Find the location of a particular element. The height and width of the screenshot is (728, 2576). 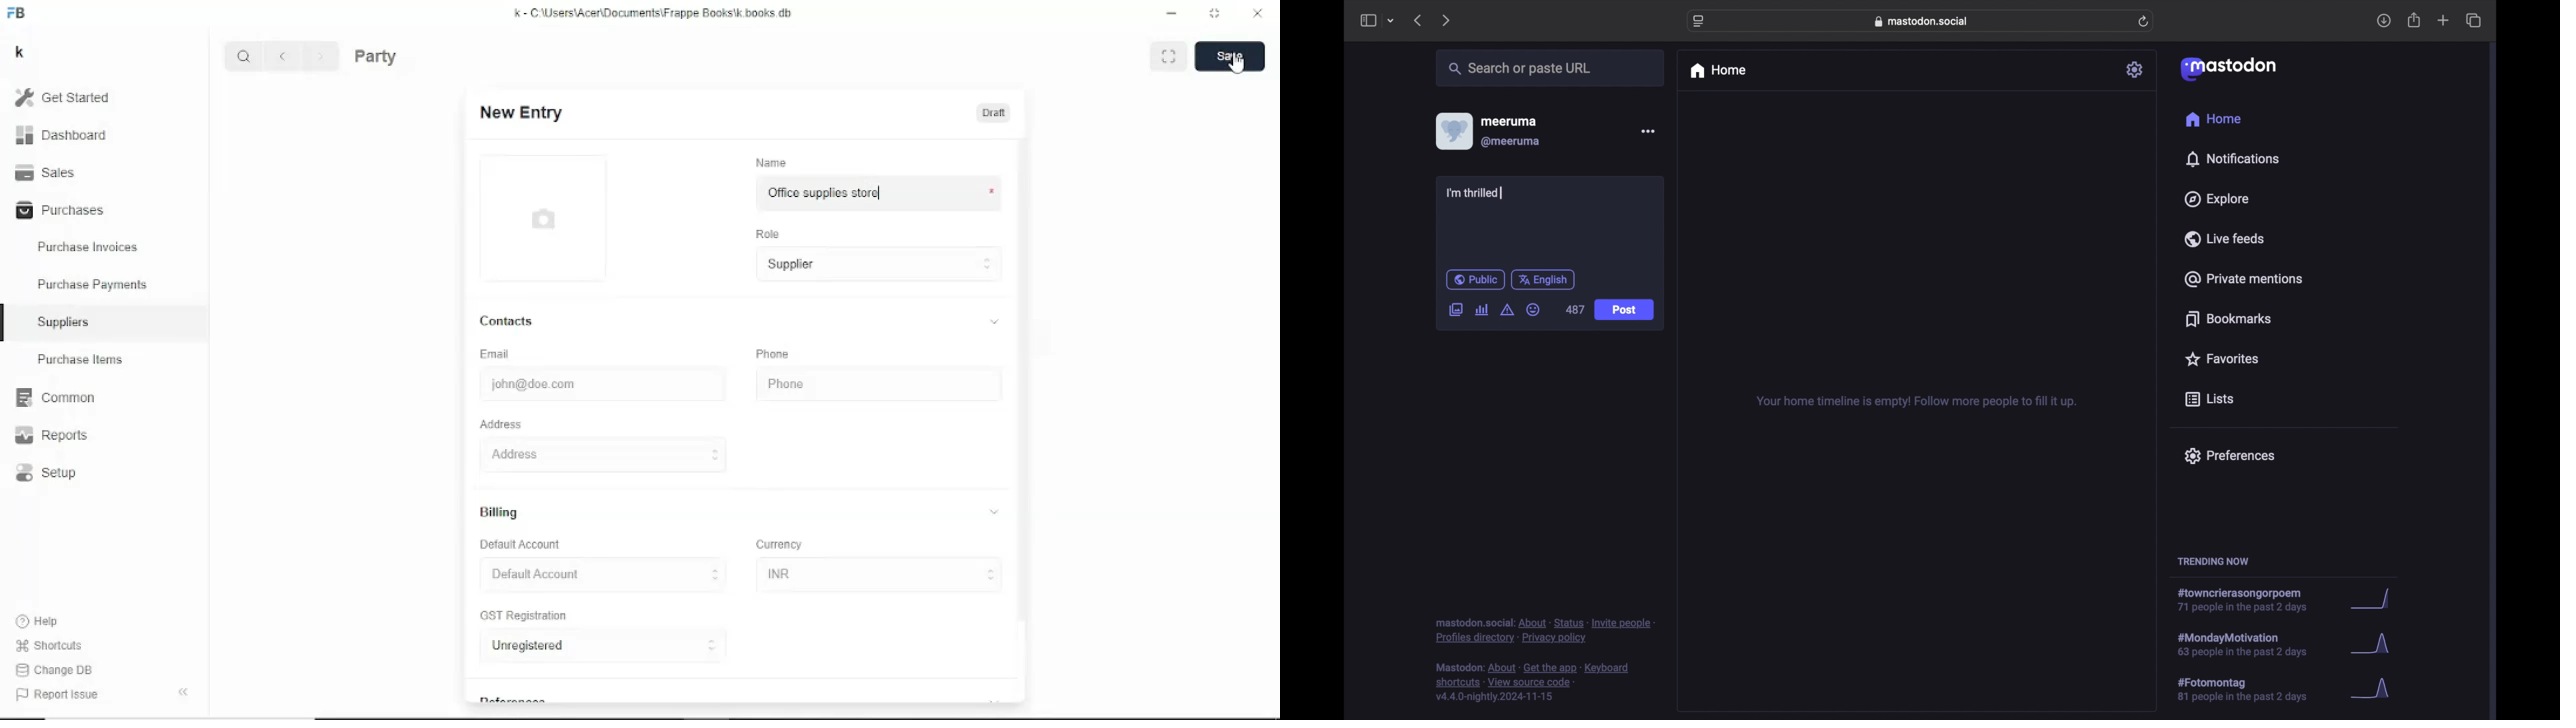

Draft is located at coordinates (995, 114).